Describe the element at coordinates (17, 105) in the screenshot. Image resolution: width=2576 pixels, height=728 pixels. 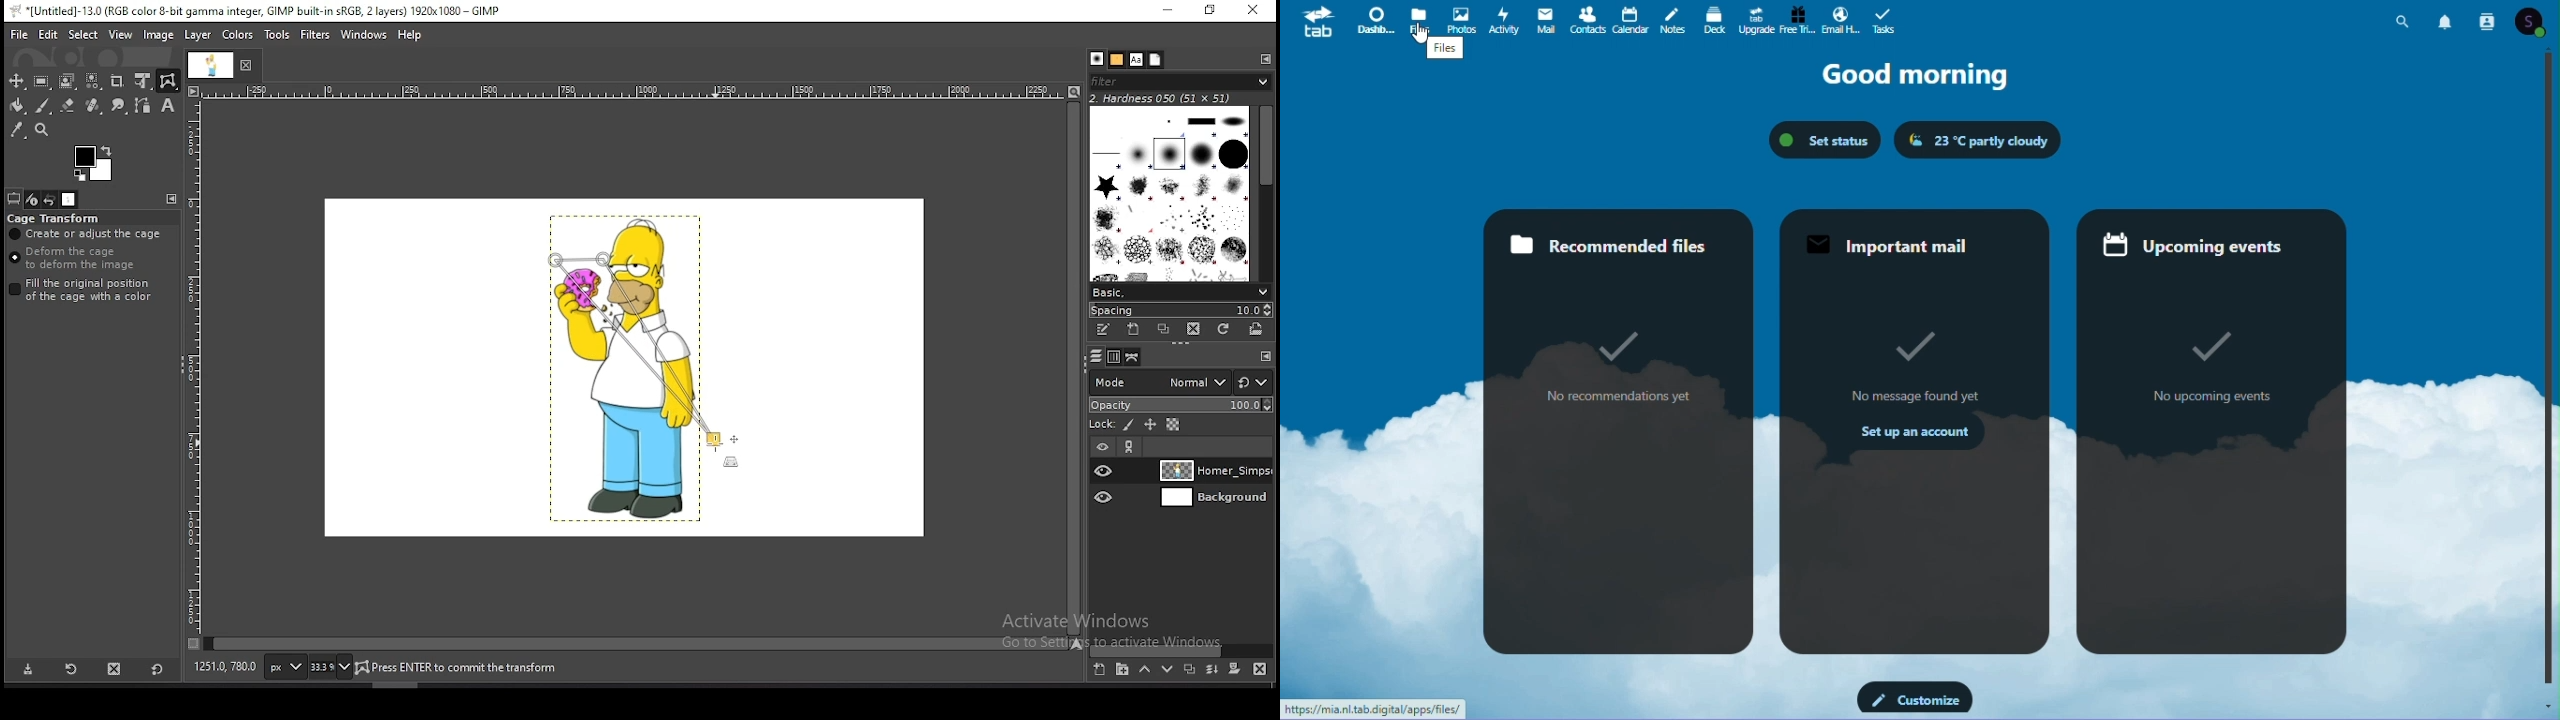
I see `paint bucket tool` at that location.